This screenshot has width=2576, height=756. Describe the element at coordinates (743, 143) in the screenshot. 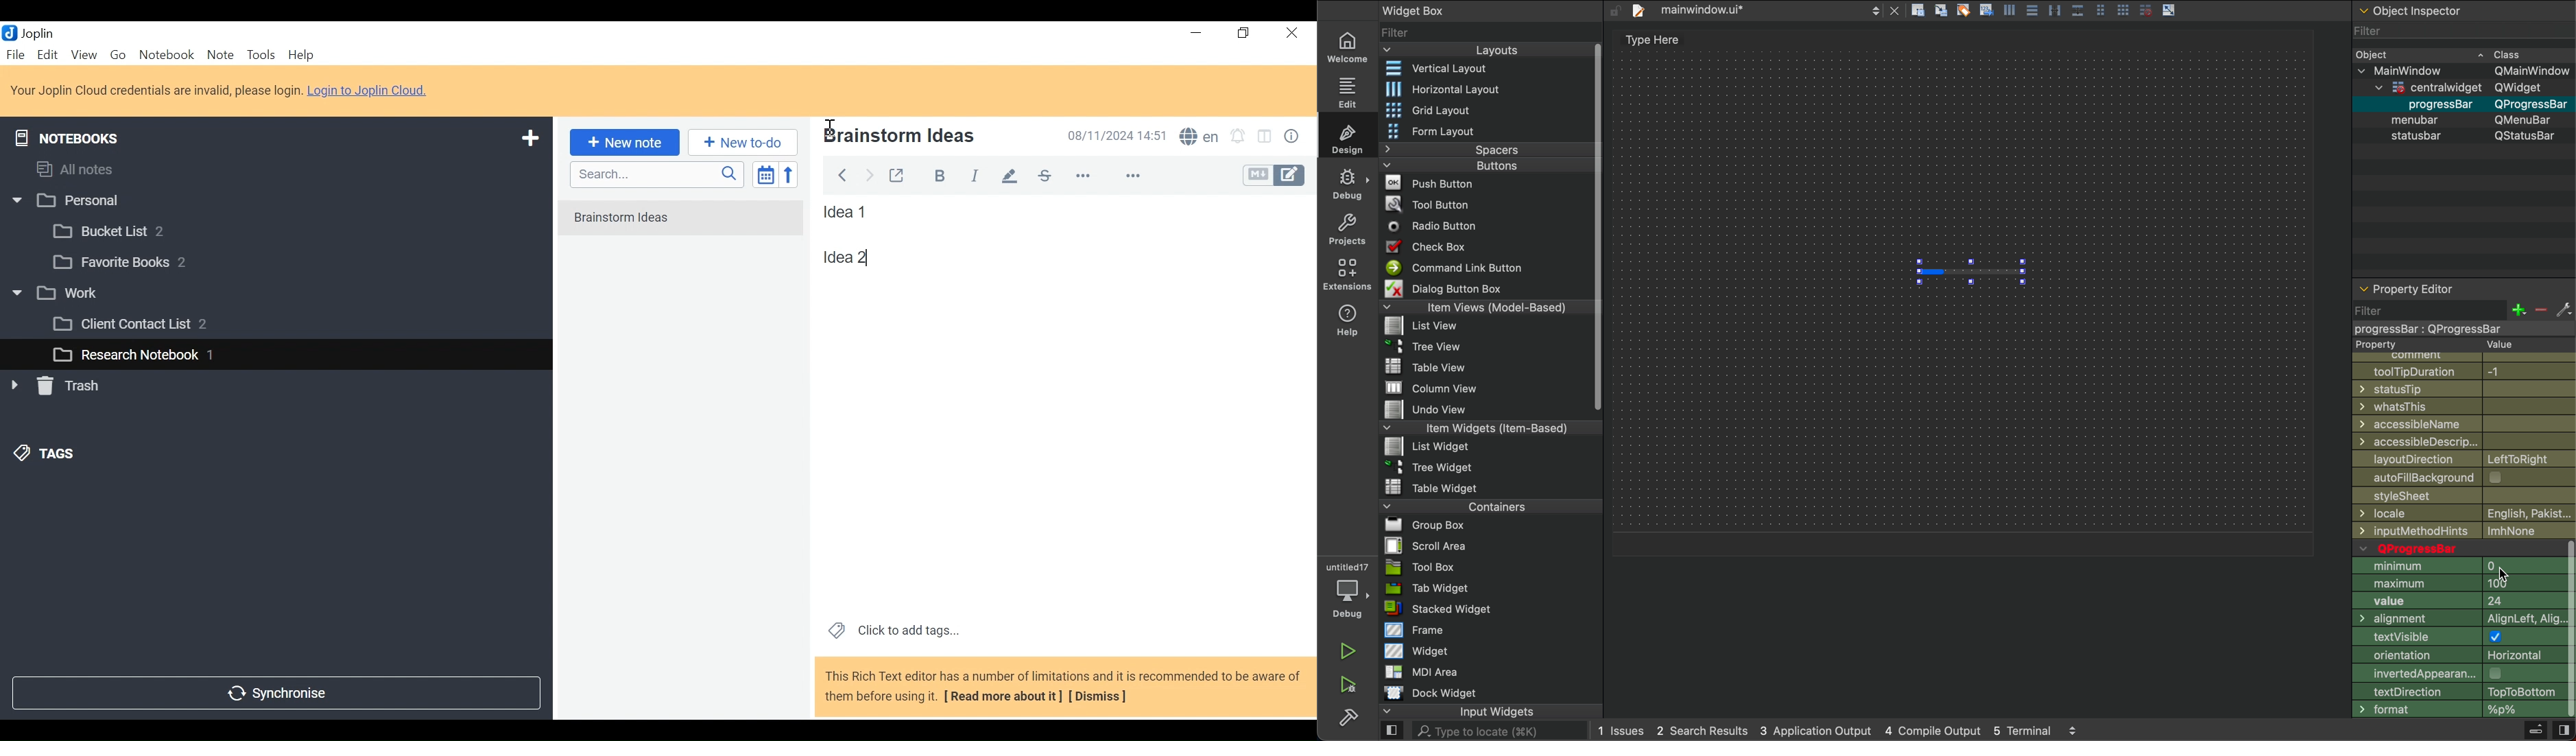

I see `Add New to Do` at that location.